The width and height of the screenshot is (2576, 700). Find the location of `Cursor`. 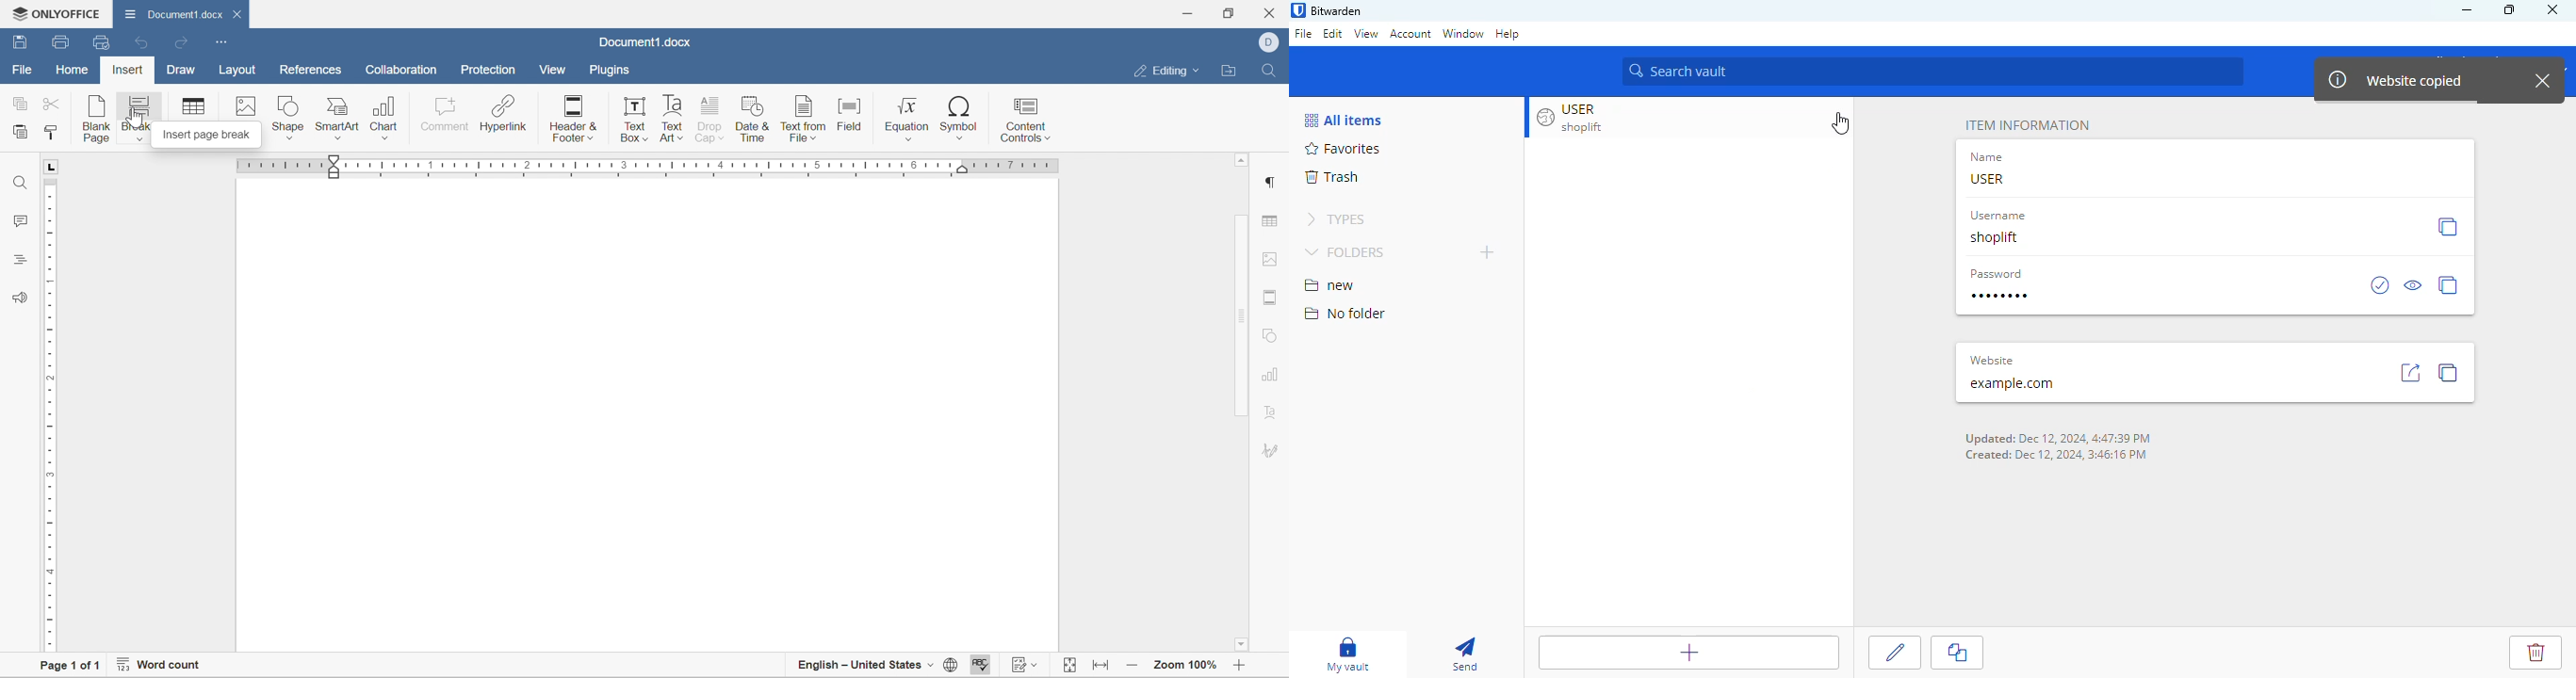

Cursor is located at coordinates (137, 117).